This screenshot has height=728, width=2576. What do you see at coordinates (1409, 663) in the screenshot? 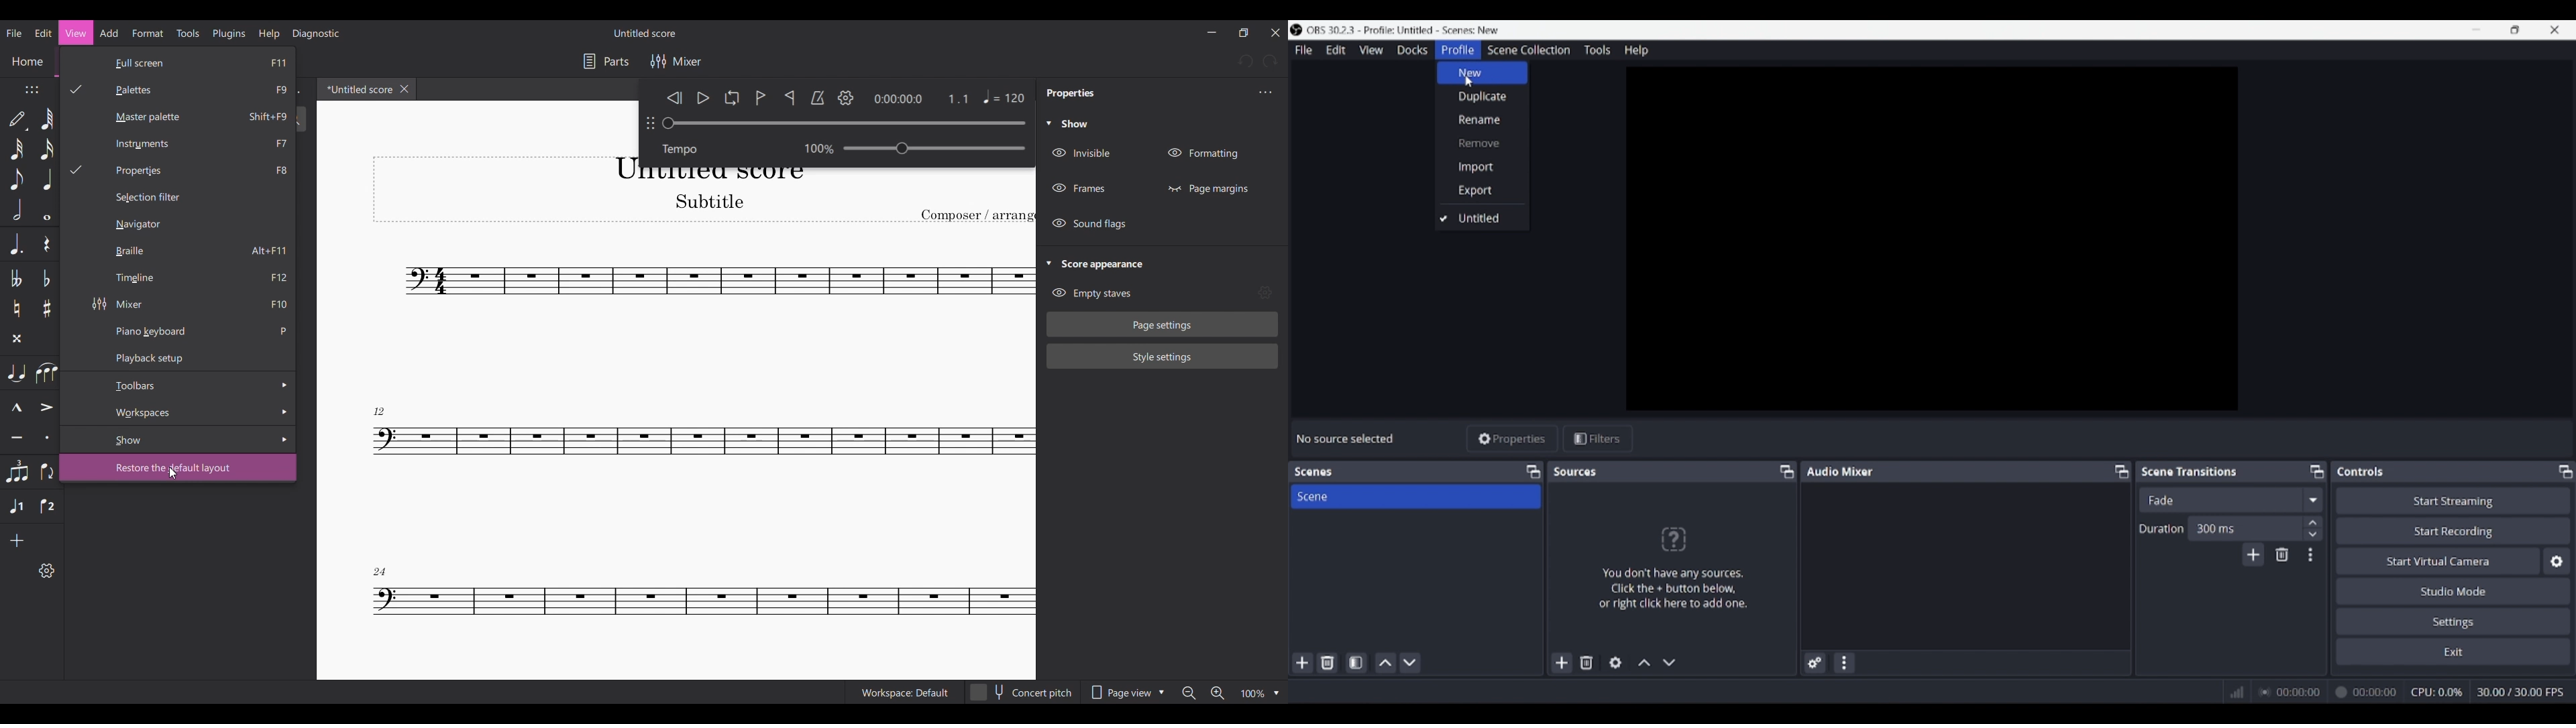
I see `Move scene down` at bounding box center [1409, 663].